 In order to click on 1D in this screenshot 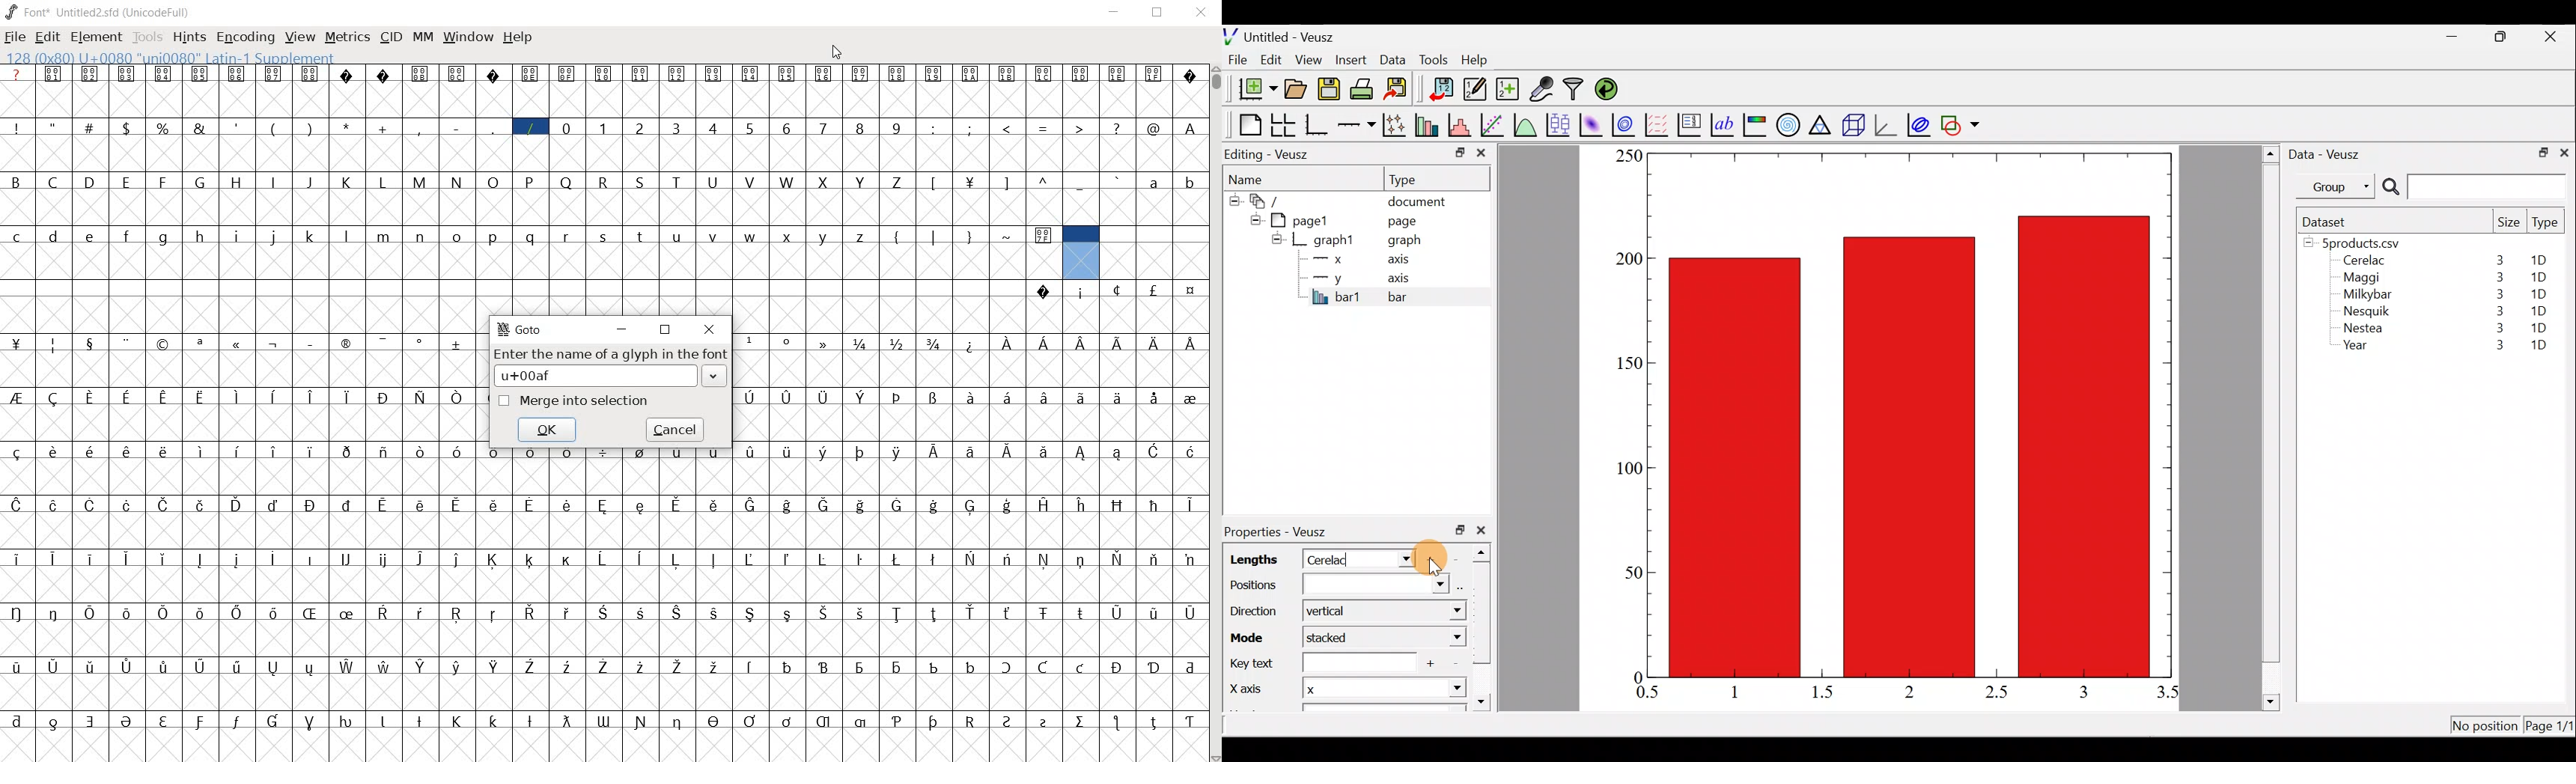, I will do `click(2536, 294)`.